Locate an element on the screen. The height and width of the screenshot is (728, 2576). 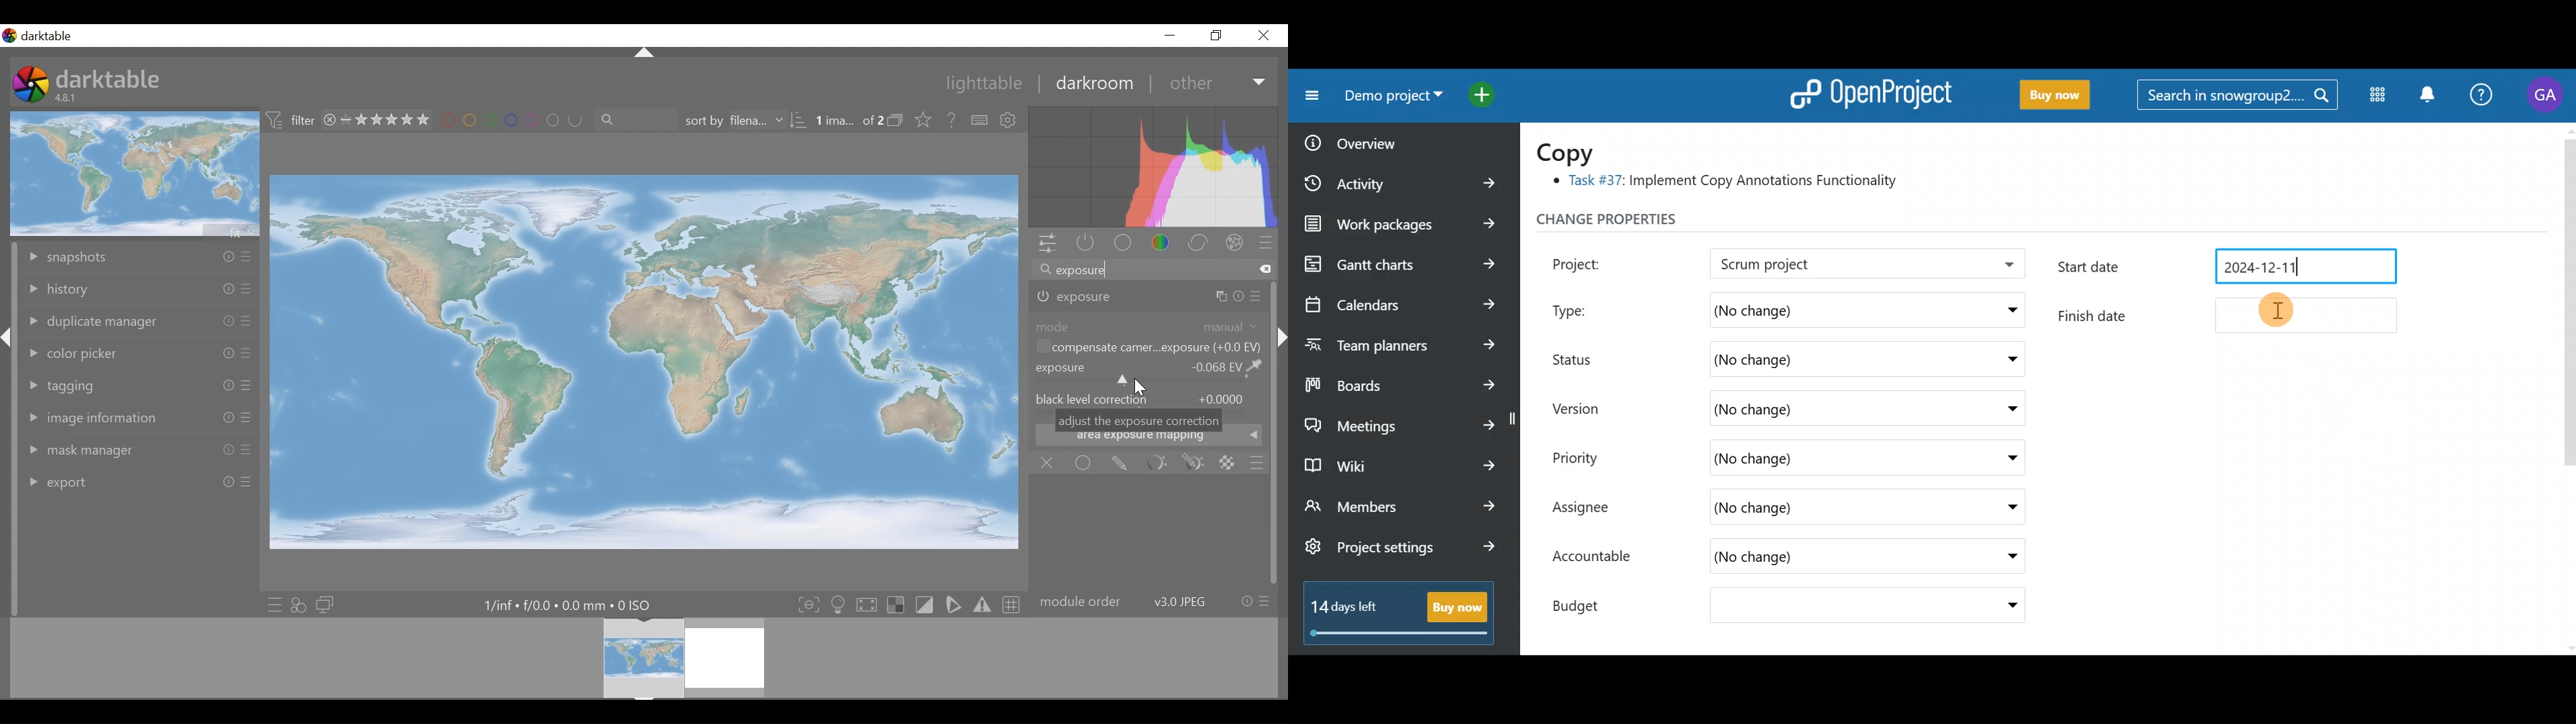
Search in snowgroup?....  is located at coordinates (2241, 96).